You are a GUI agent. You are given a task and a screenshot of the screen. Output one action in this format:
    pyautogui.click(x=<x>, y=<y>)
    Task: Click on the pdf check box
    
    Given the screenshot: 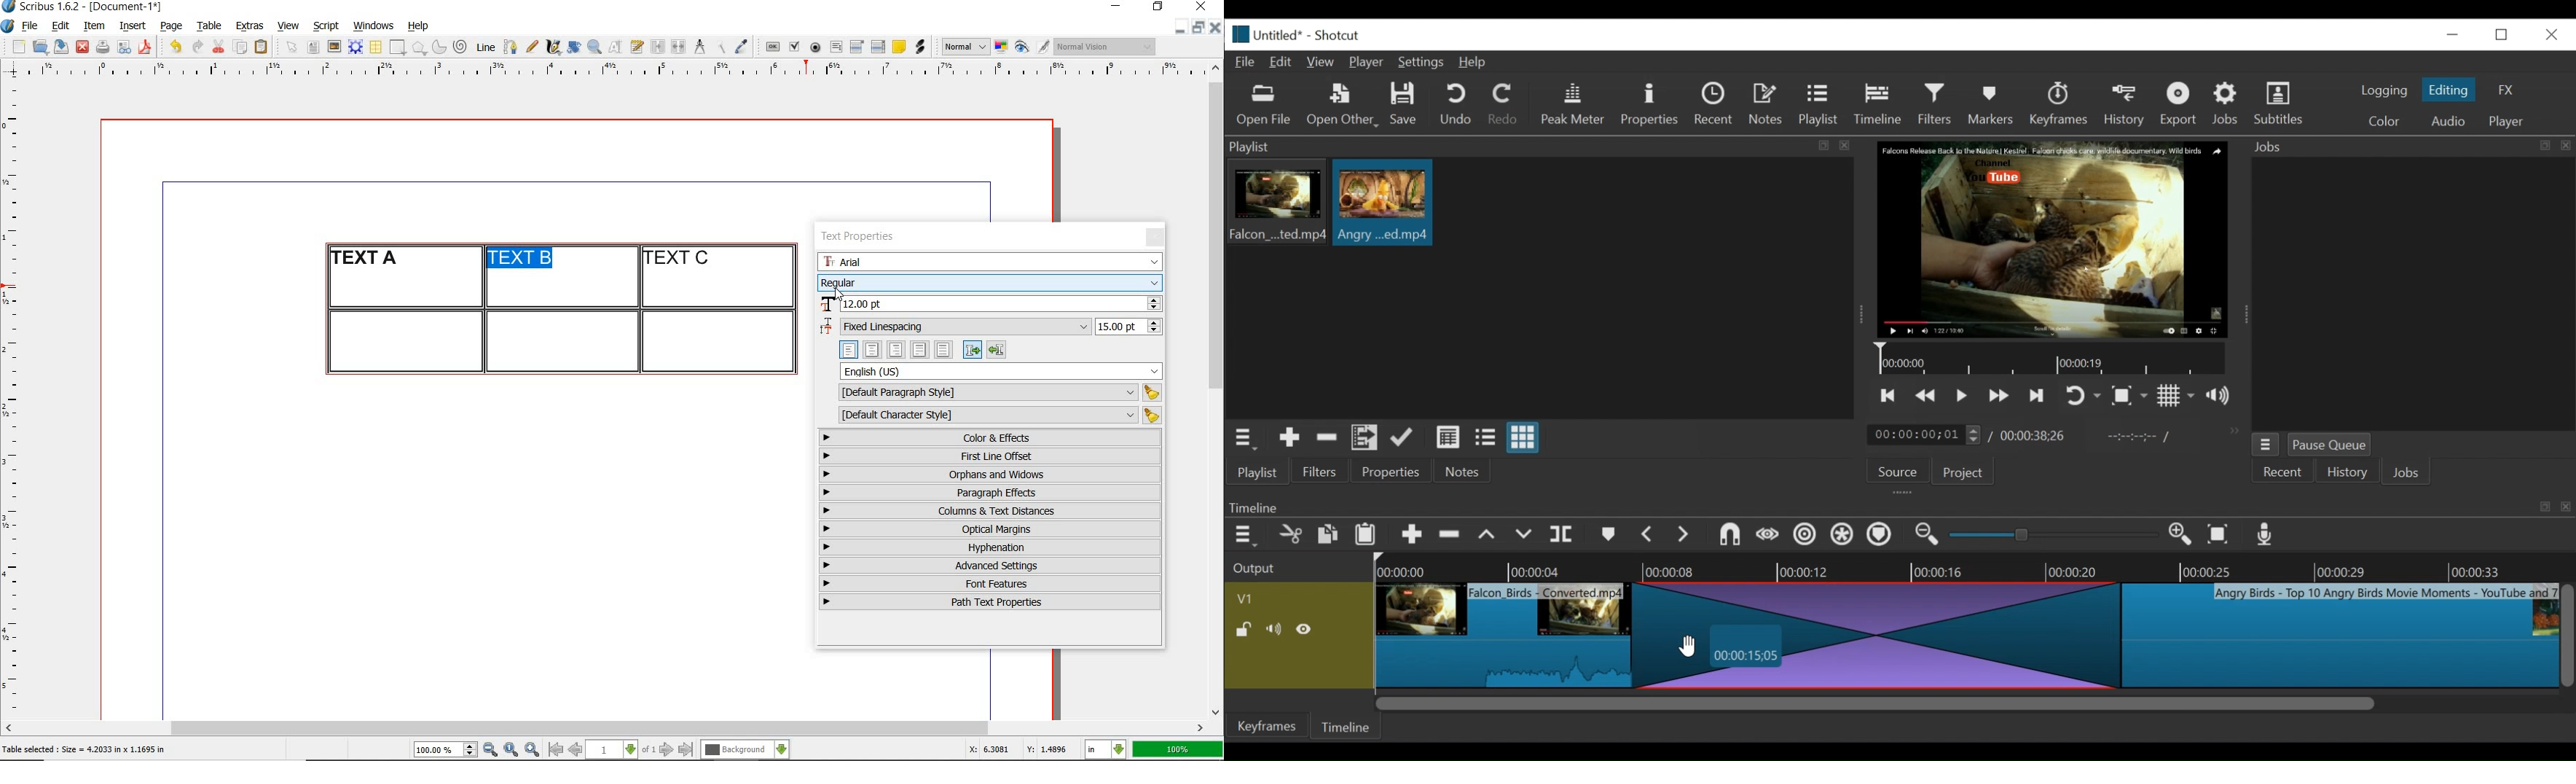 What is the action you would take?
    pyautogui.click(x=793, y=47)
    